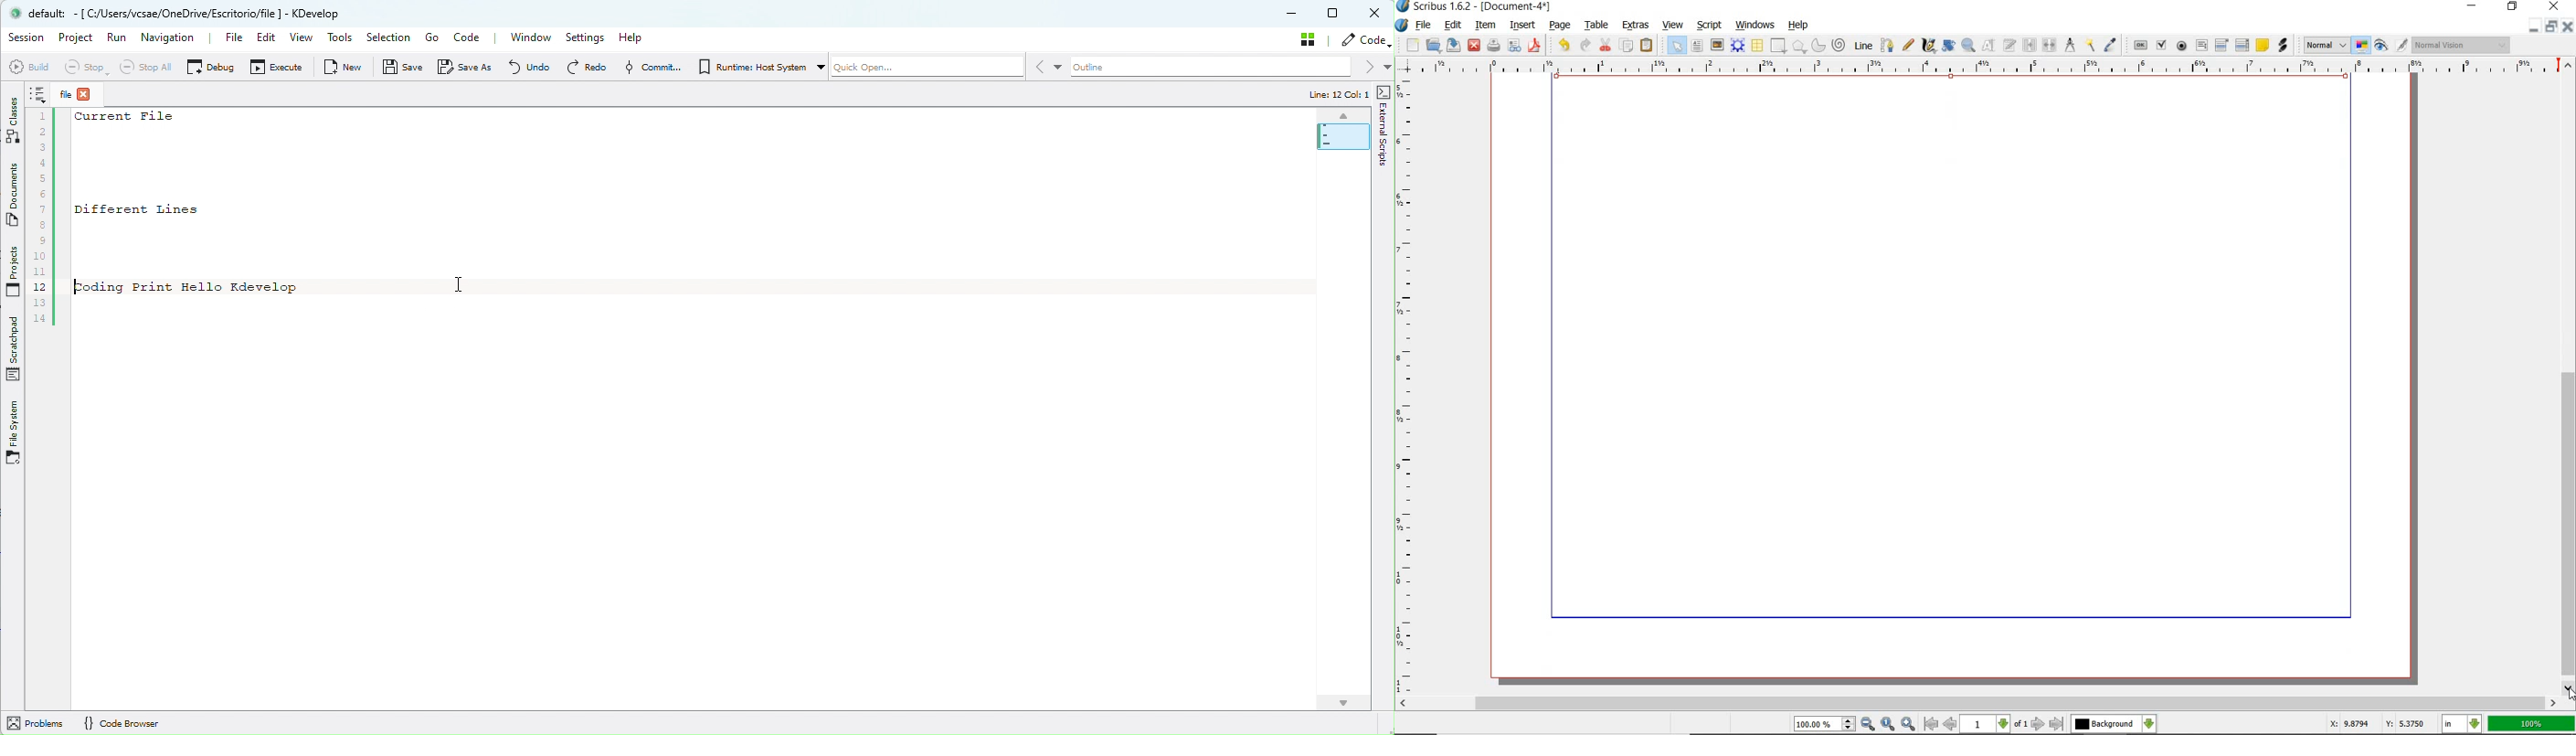  What do you see at coordinates (1562, 45) in the screenshot?
I see `undo` at bounding box center [1562, 45].